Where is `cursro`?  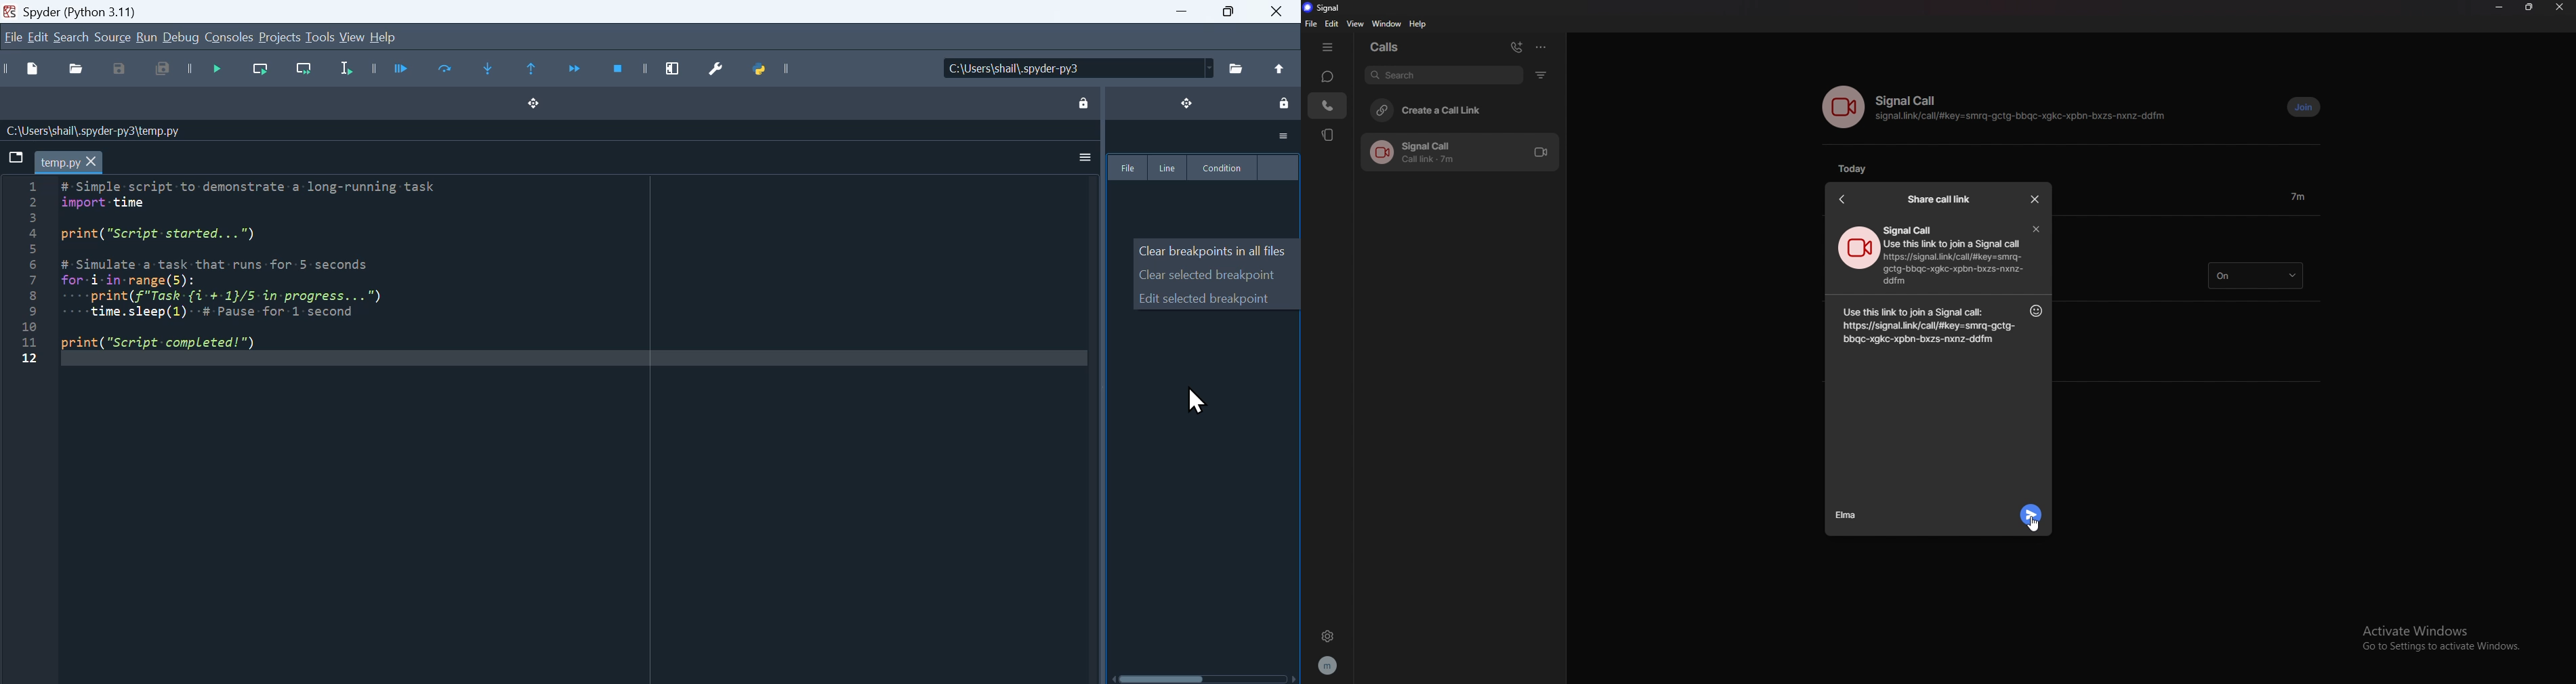
cursro is located at coordinates (1199, 400).